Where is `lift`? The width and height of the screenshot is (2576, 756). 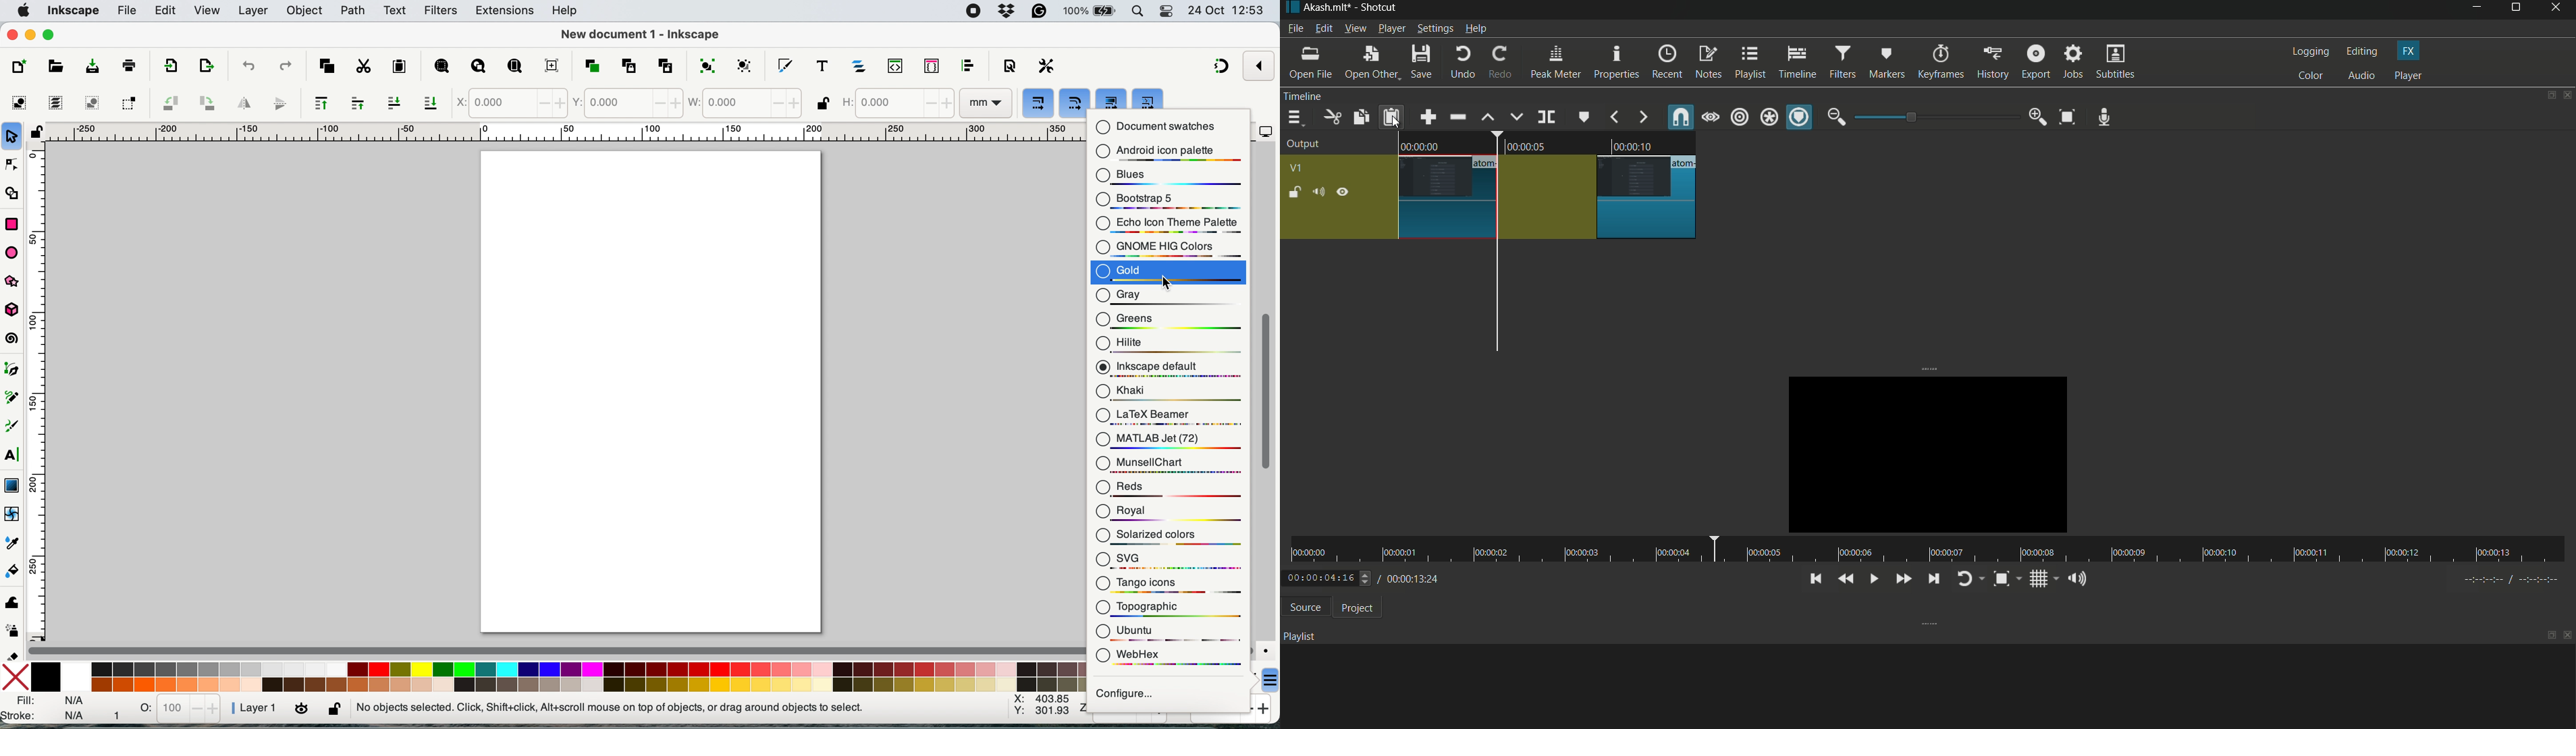
lift is located at coordinates (1488, 117).